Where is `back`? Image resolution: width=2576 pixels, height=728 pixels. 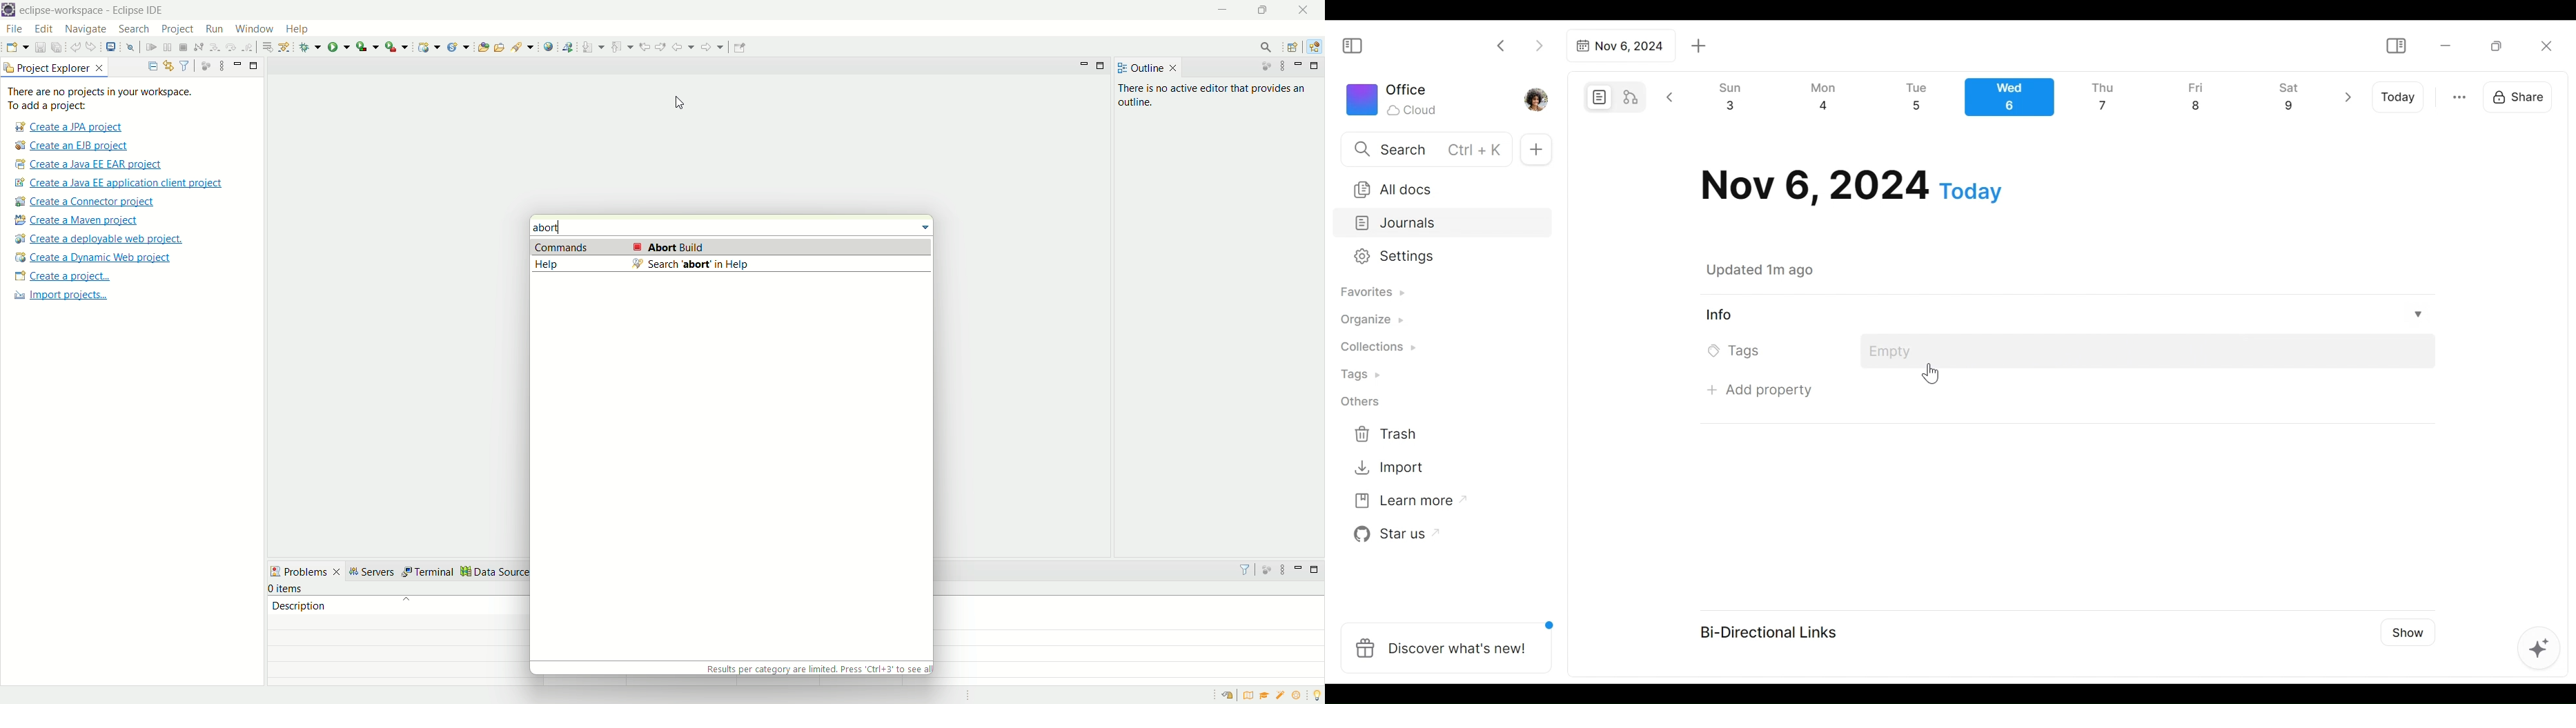
back is located at coordinates (682, 47).